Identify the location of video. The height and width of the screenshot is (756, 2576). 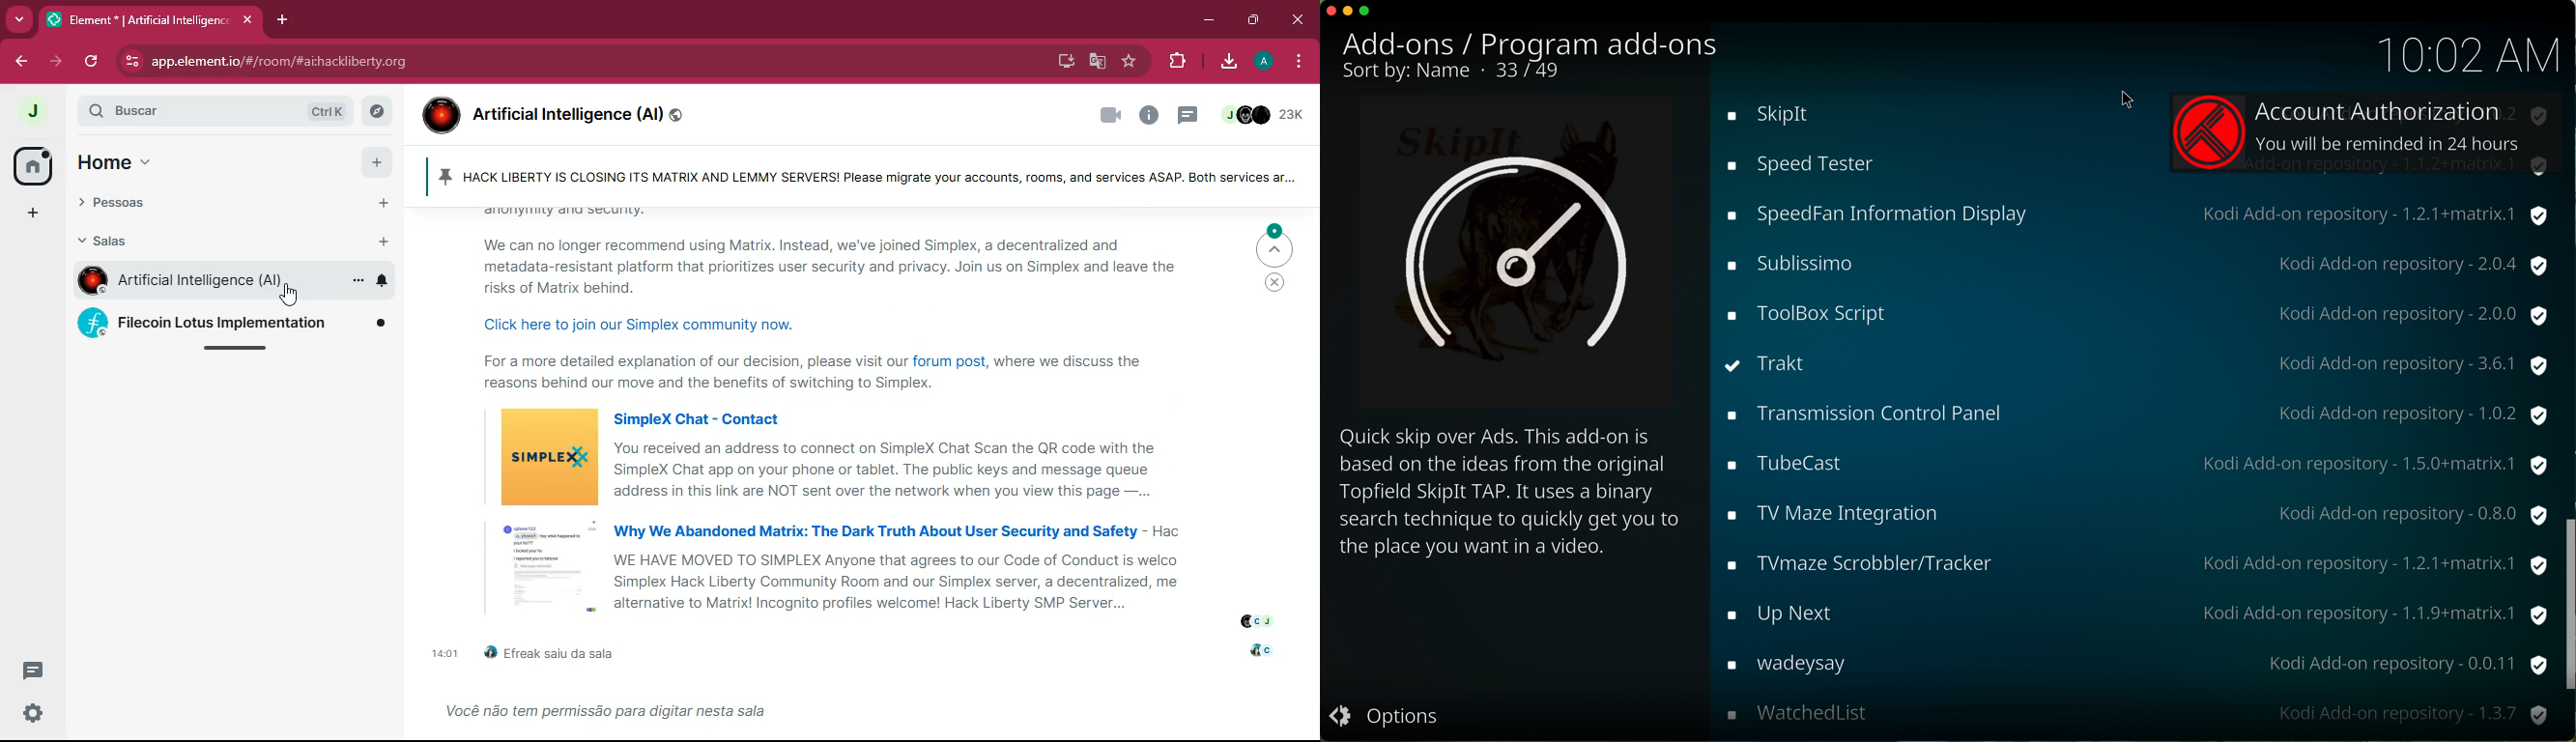
(1106, 117).